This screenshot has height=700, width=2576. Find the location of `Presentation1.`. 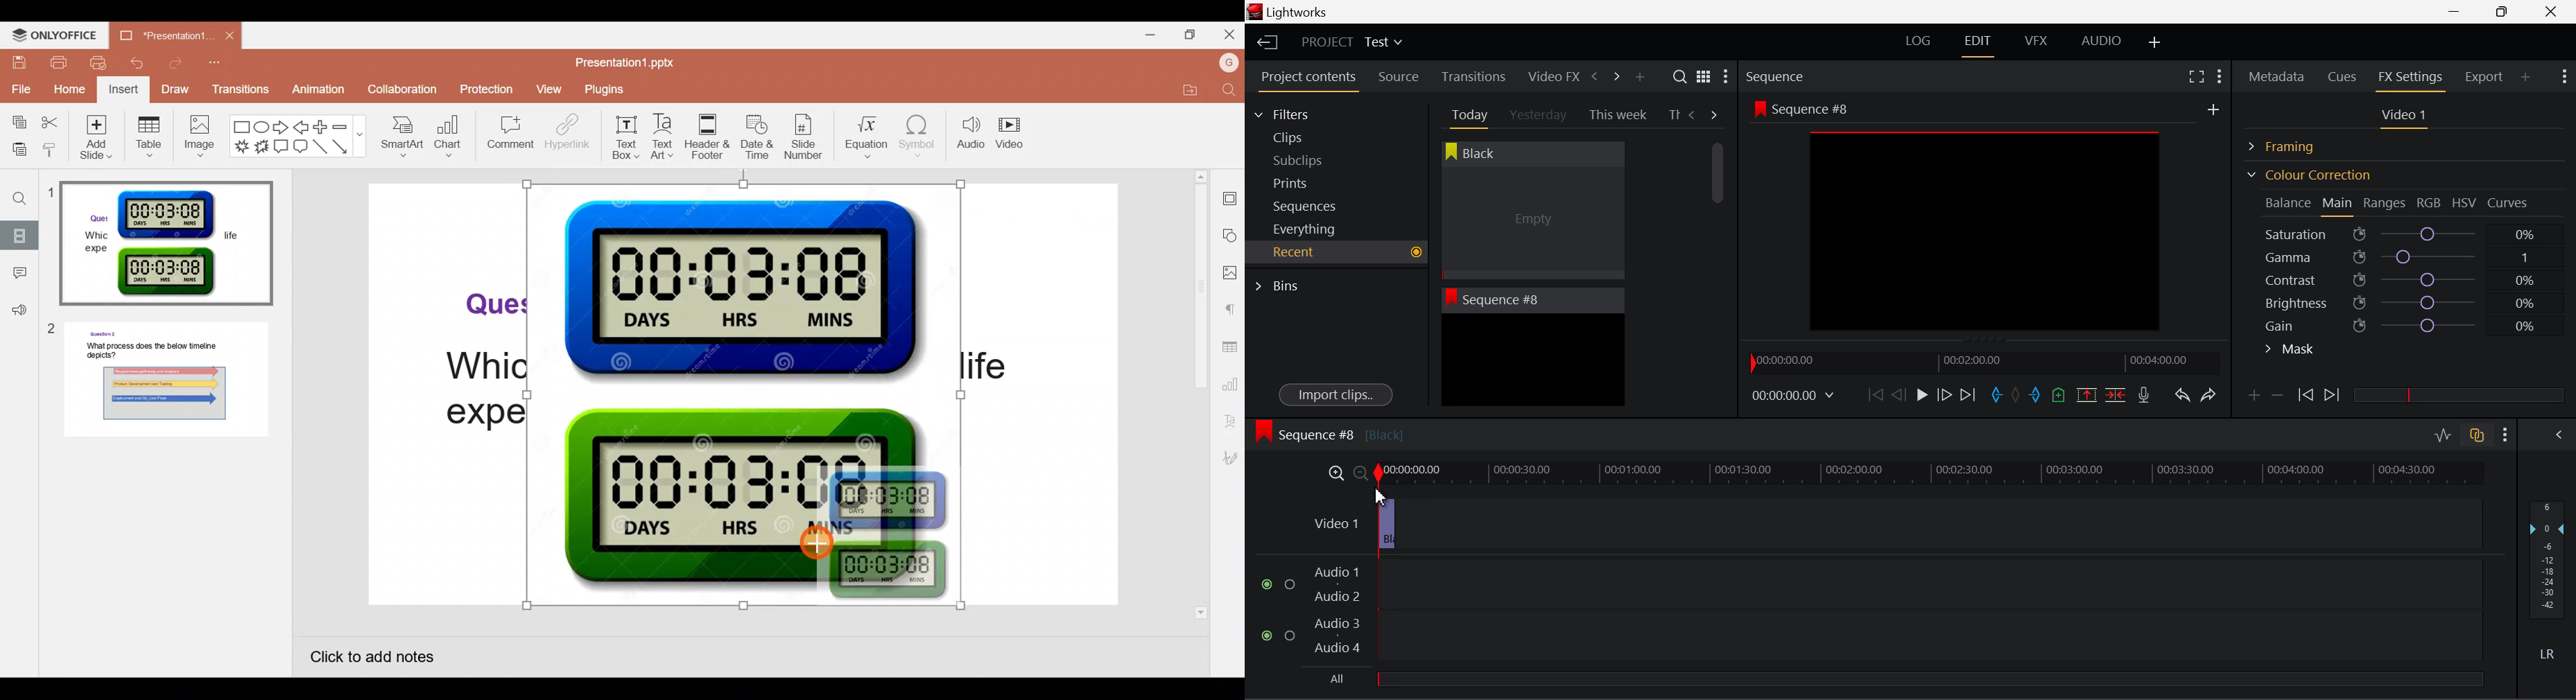

Presentation1. is located at coordinates (163, 34).